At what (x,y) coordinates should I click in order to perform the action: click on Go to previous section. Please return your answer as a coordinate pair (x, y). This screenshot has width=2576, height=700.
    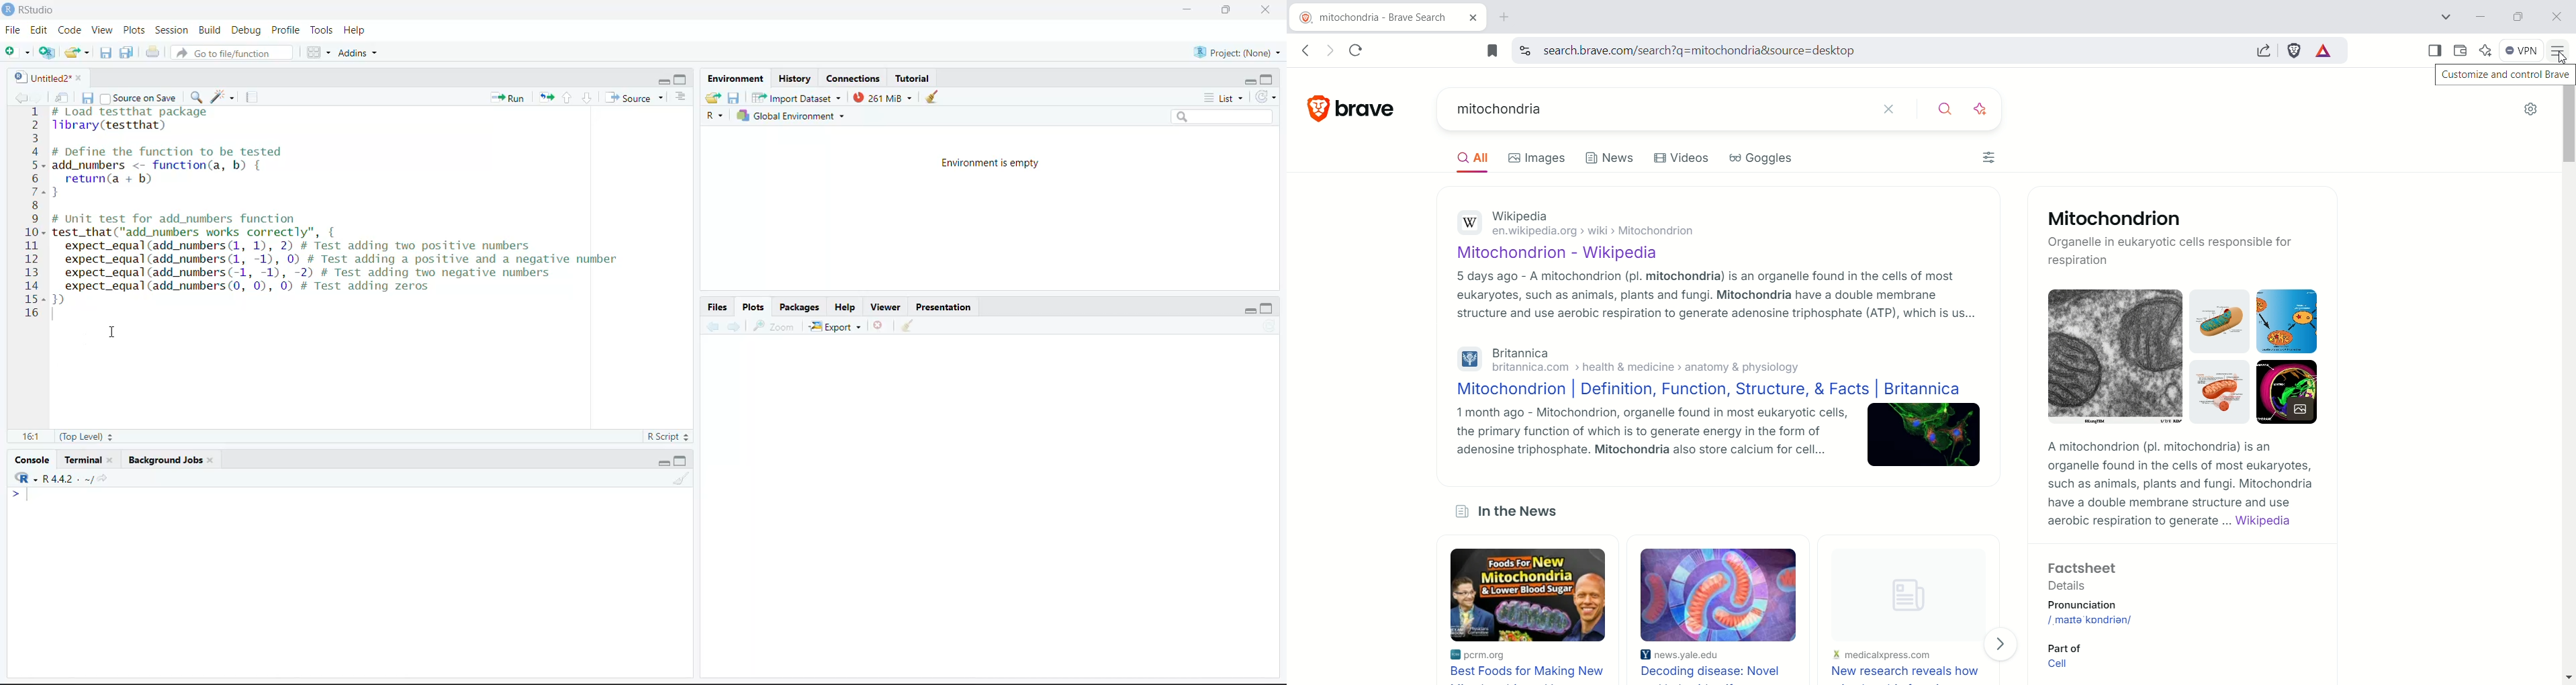
    Looking at the image, I should click on (566, 97).